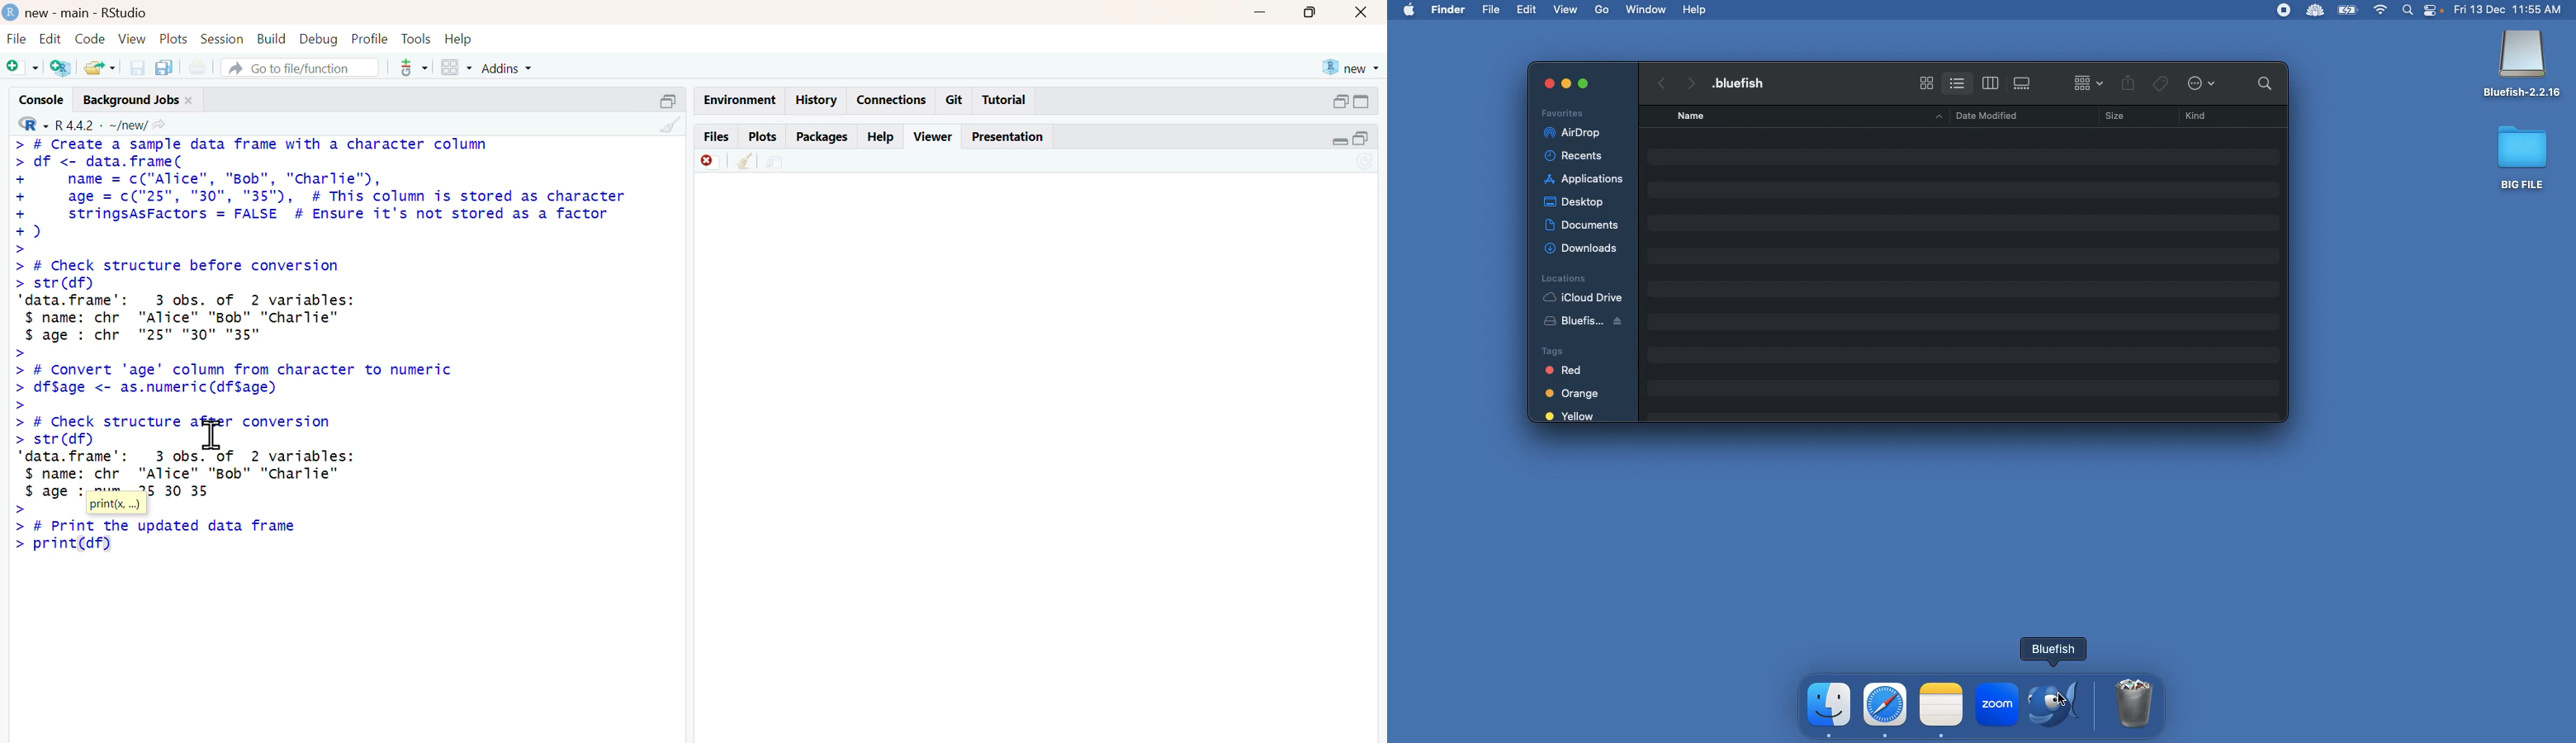  Describe the element at coordinates (1563, 277) in the screenshot. I see `Locations` at that location.